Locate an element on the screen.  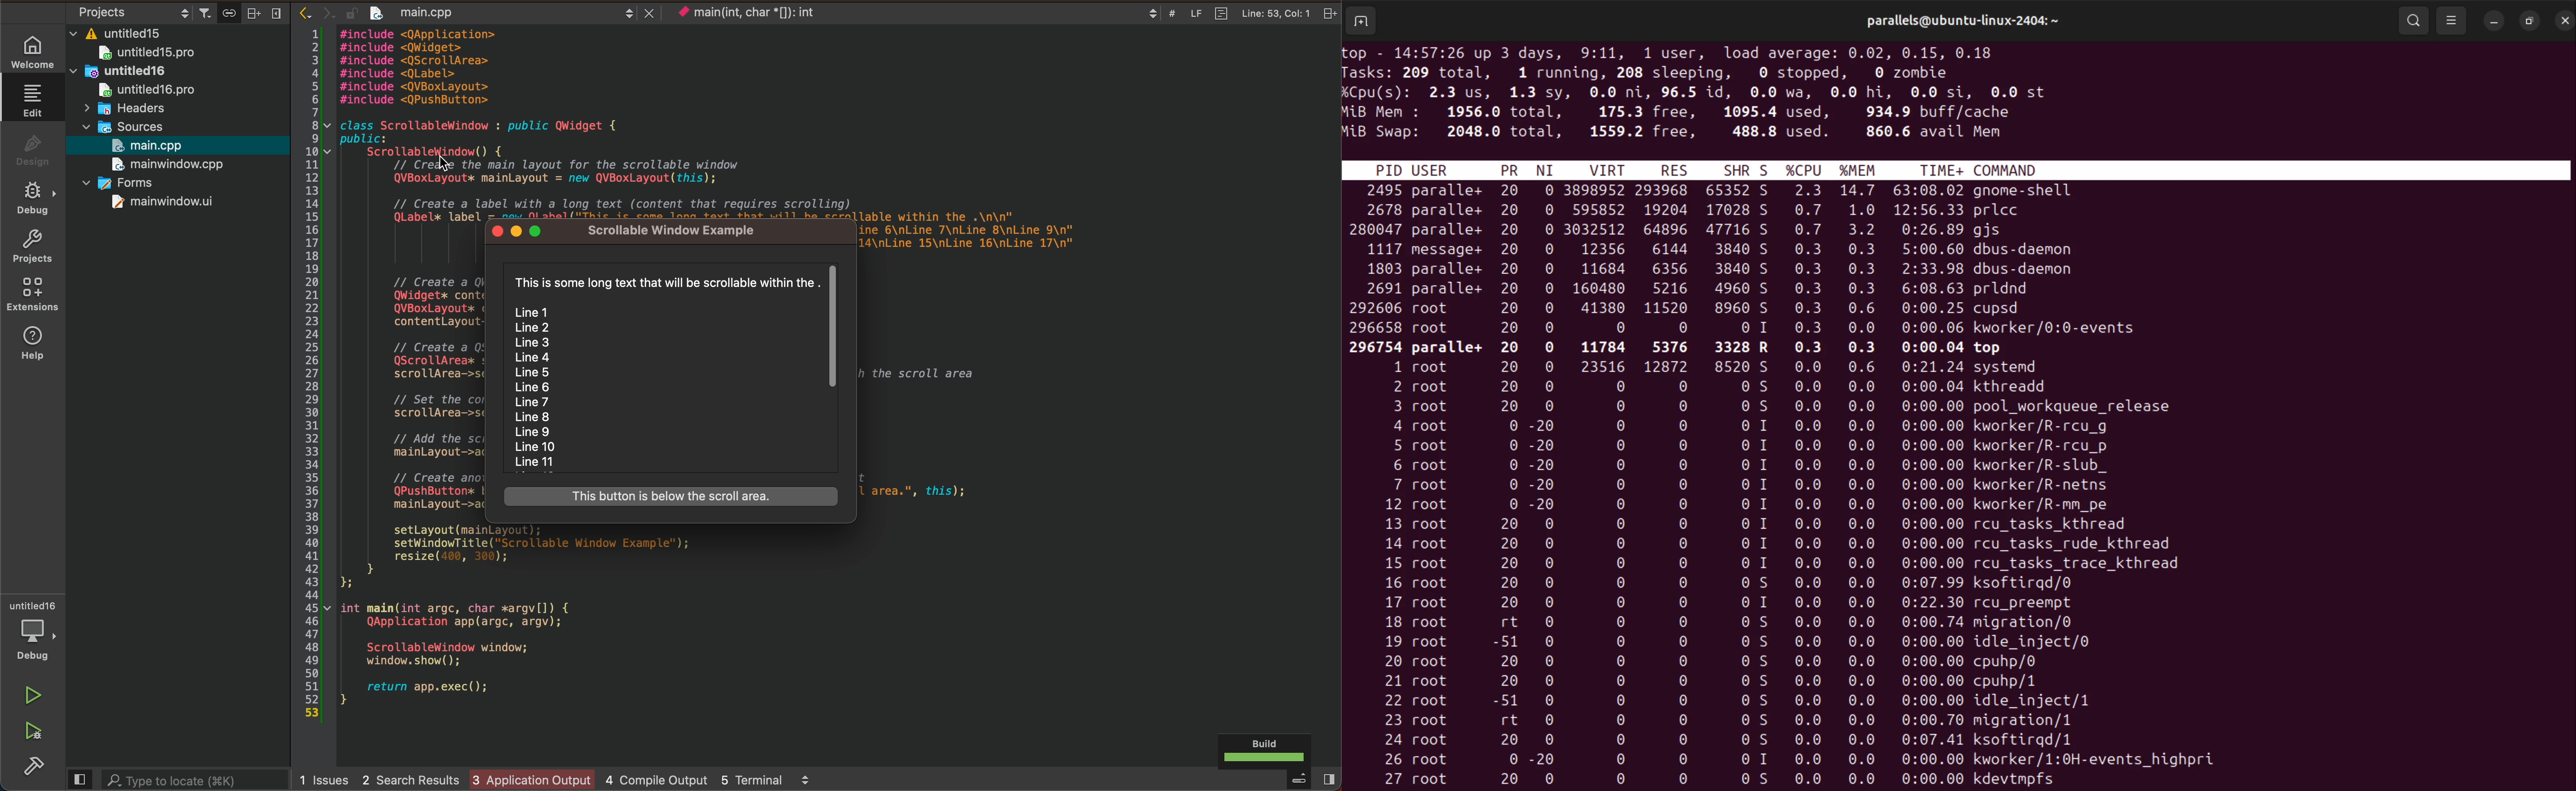
edit is located at coordinates (31, 100).